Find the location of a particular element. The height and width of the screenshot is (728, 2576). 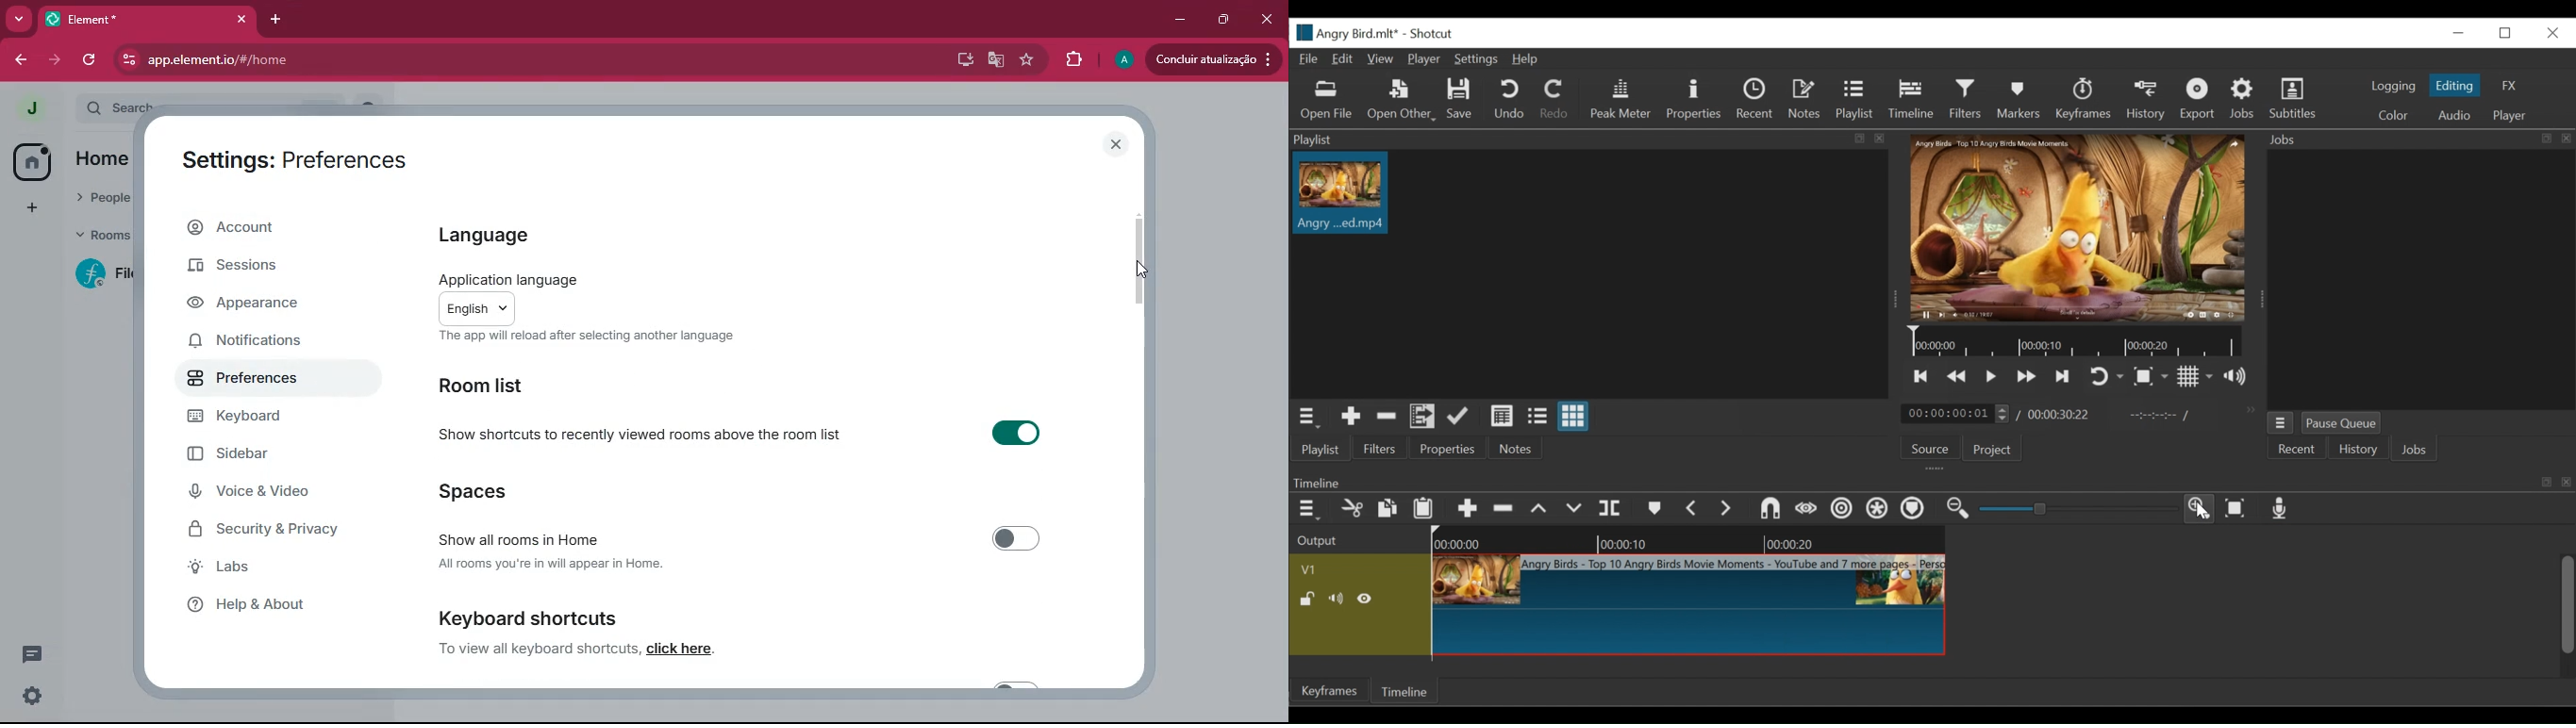

Shotcut is located at coordinates (1432, 34).